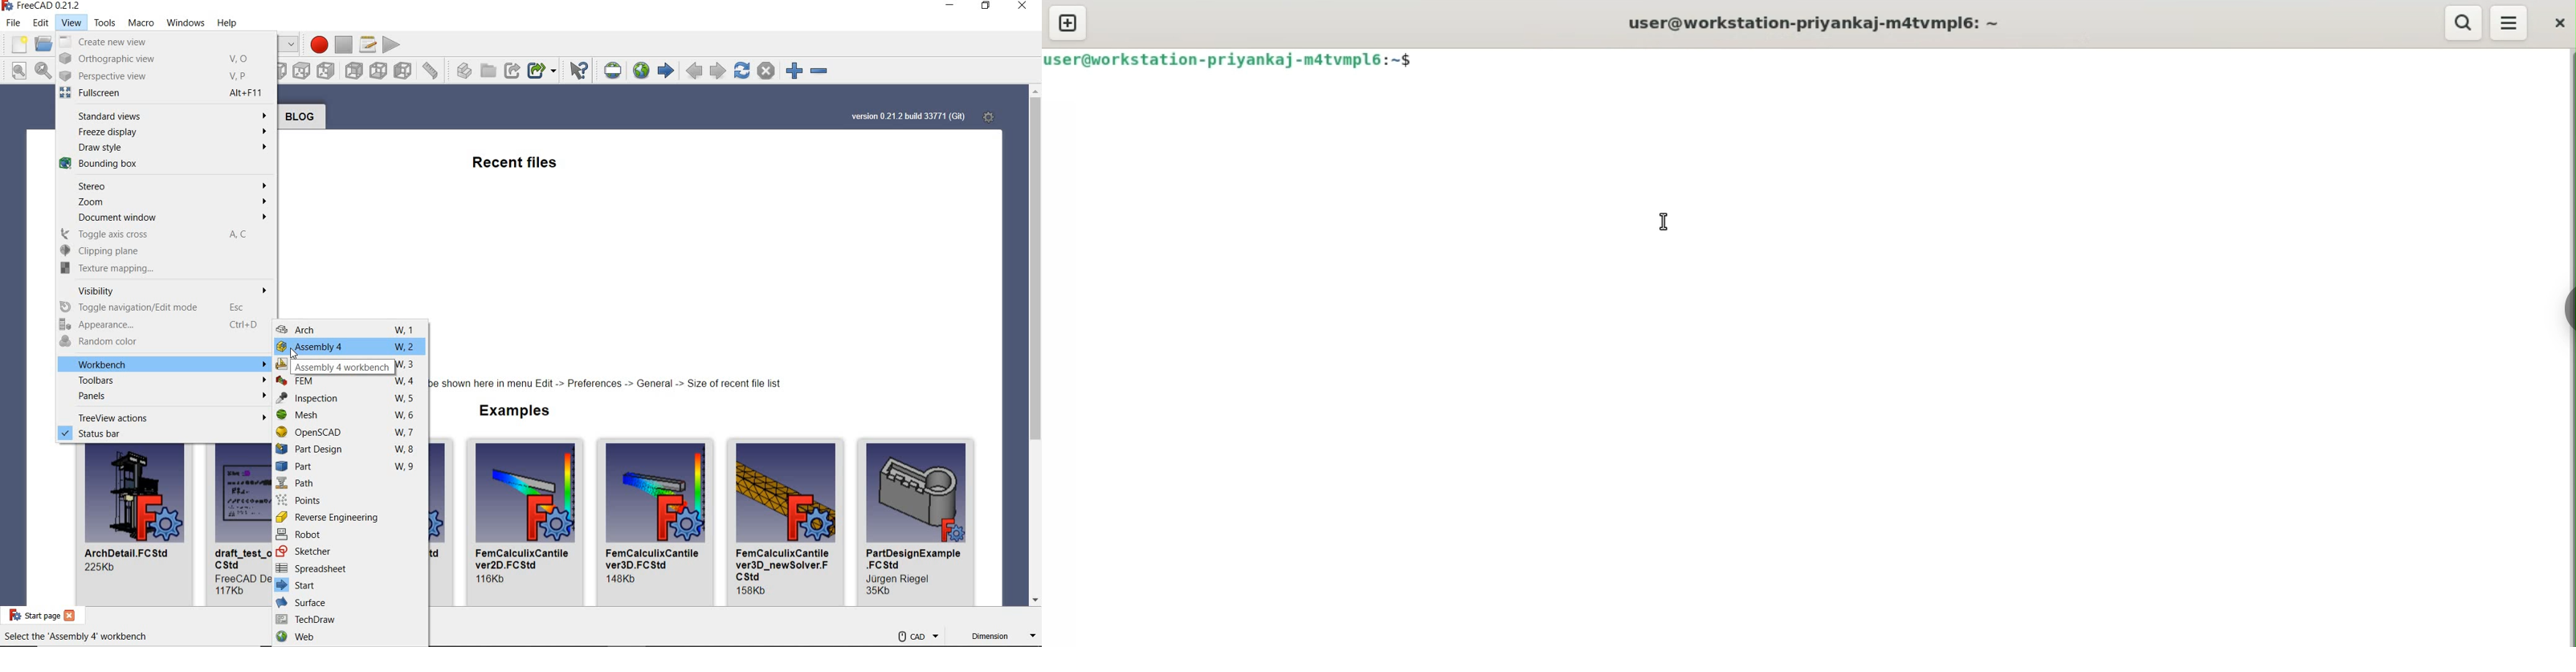  Describe the element at coordinates (164, 307) in the screenshot. I see `toggle navigation` at that location.